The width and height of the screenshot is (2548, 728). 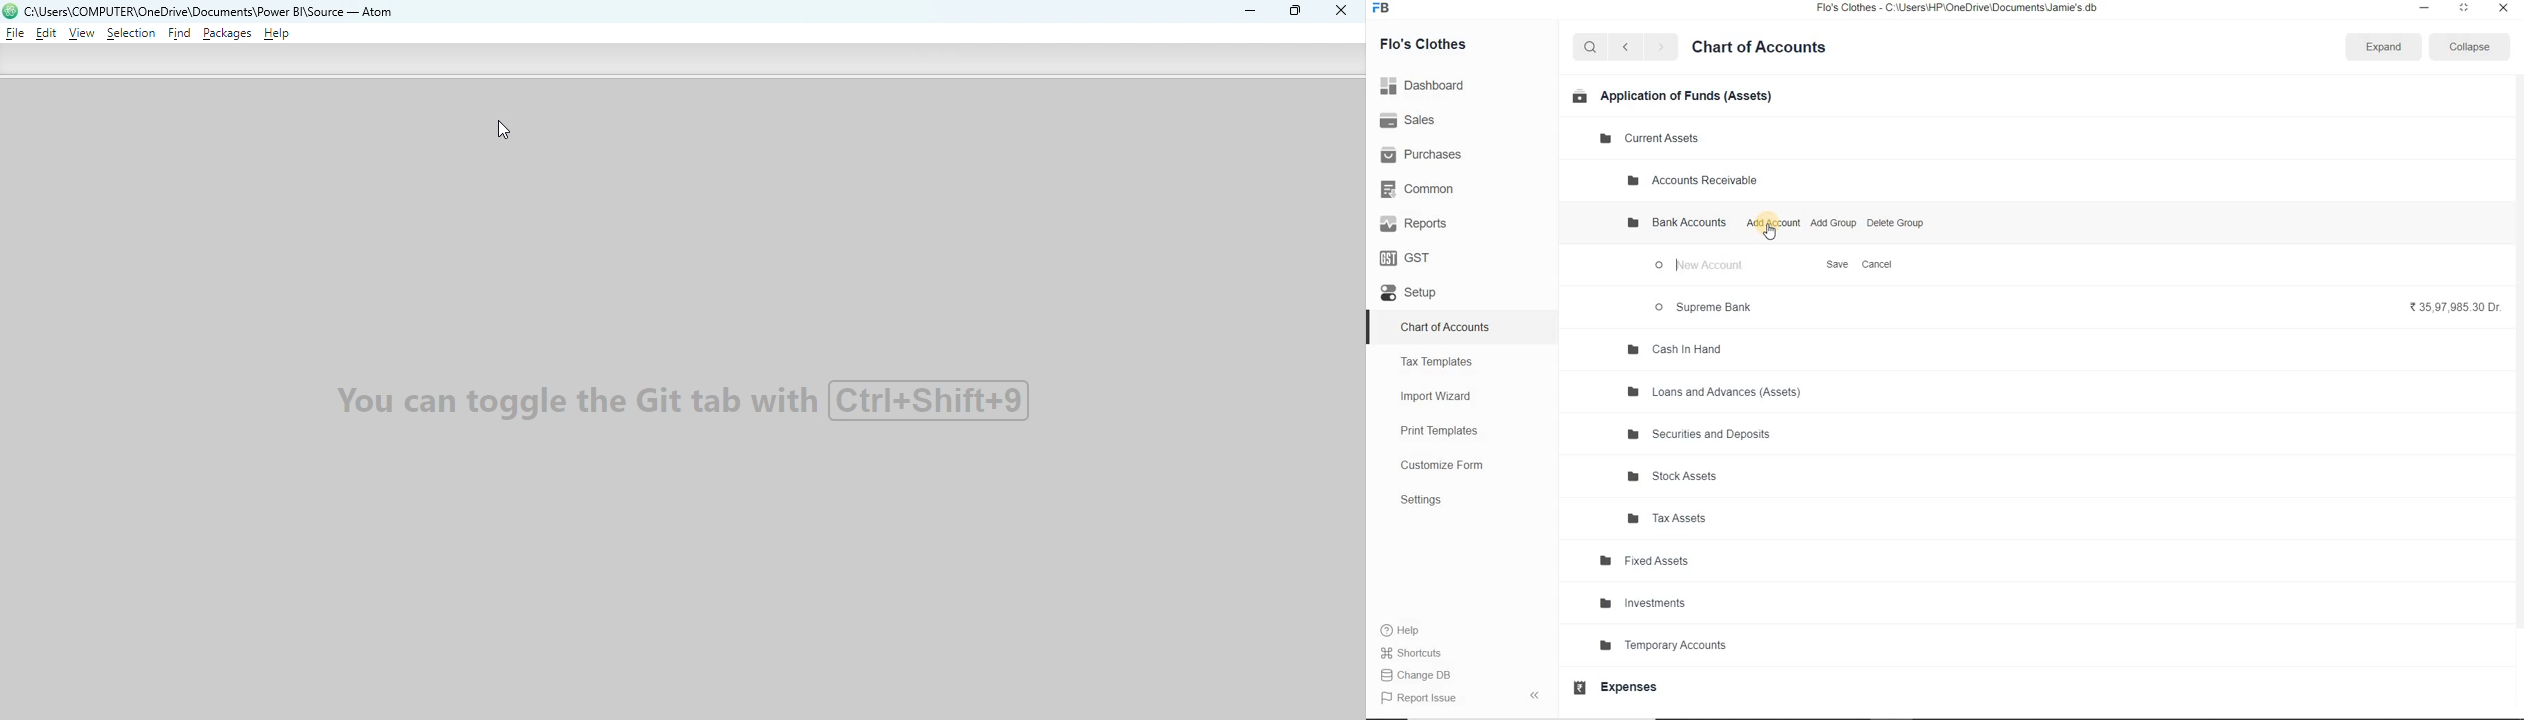 What do you see at coordinates (1427, 299) in the screenshot?
I see `Setup` at bounding box center [1427, 299].